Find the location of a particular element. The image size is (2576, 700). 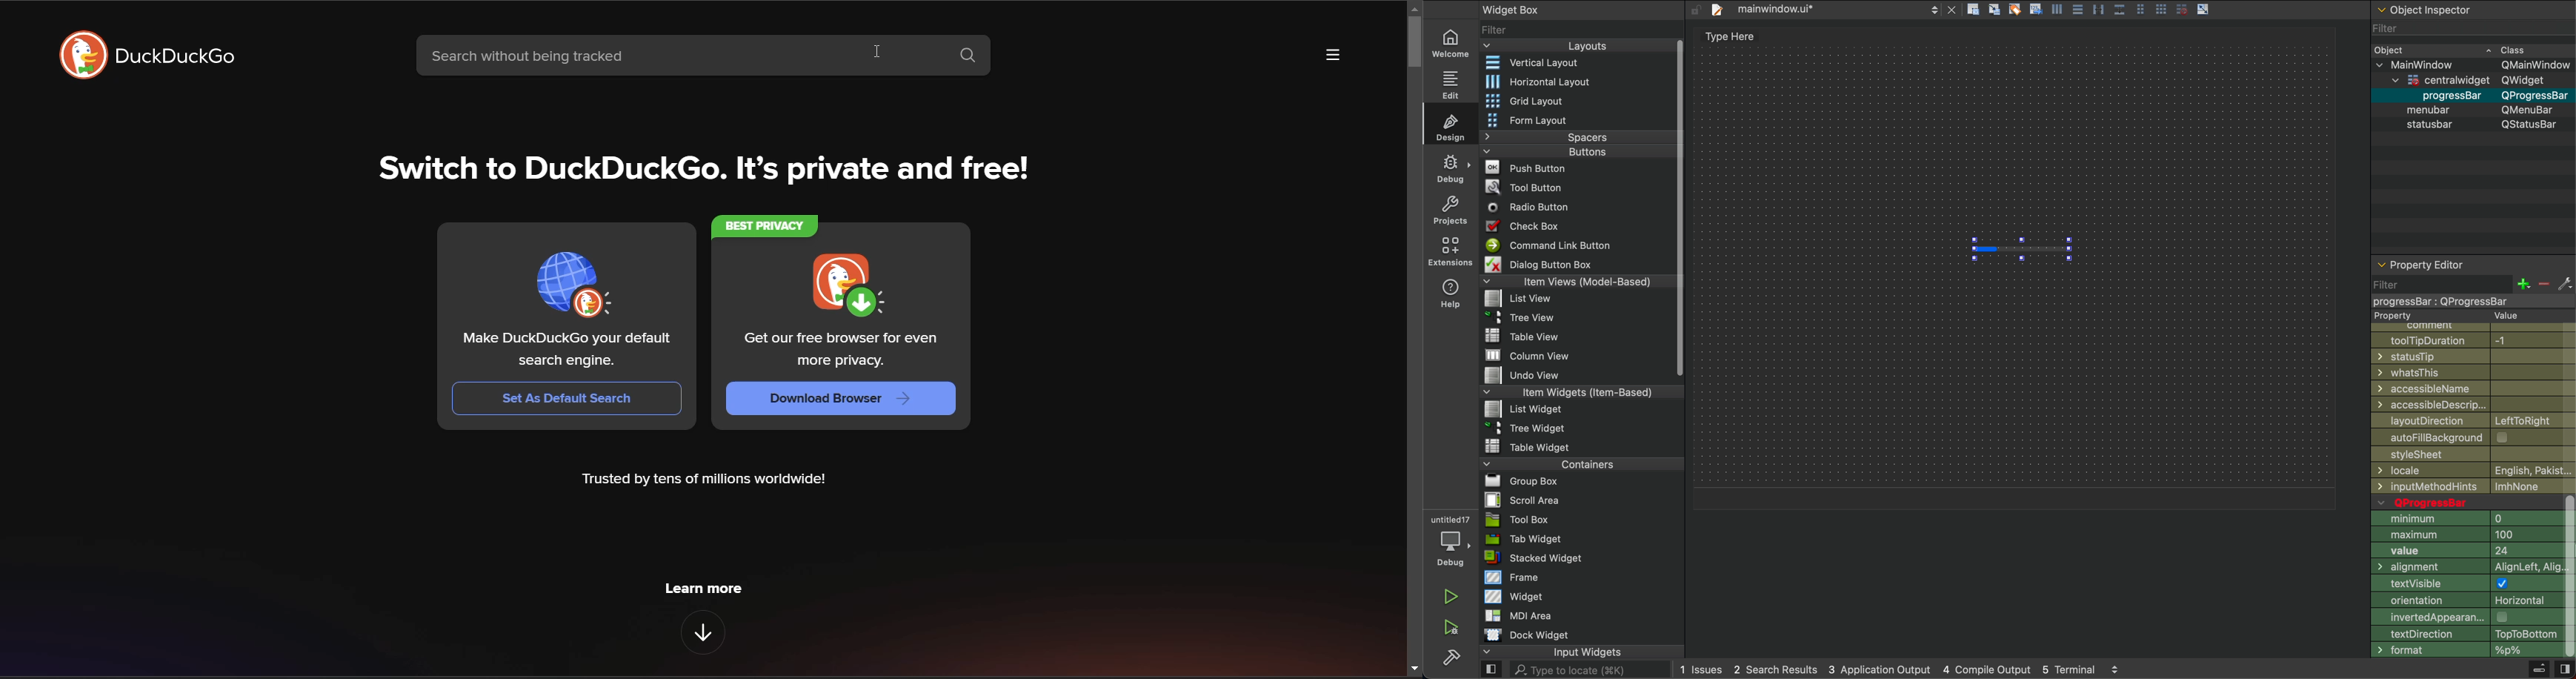

Object Detail is located at coordinates (2472, 87).